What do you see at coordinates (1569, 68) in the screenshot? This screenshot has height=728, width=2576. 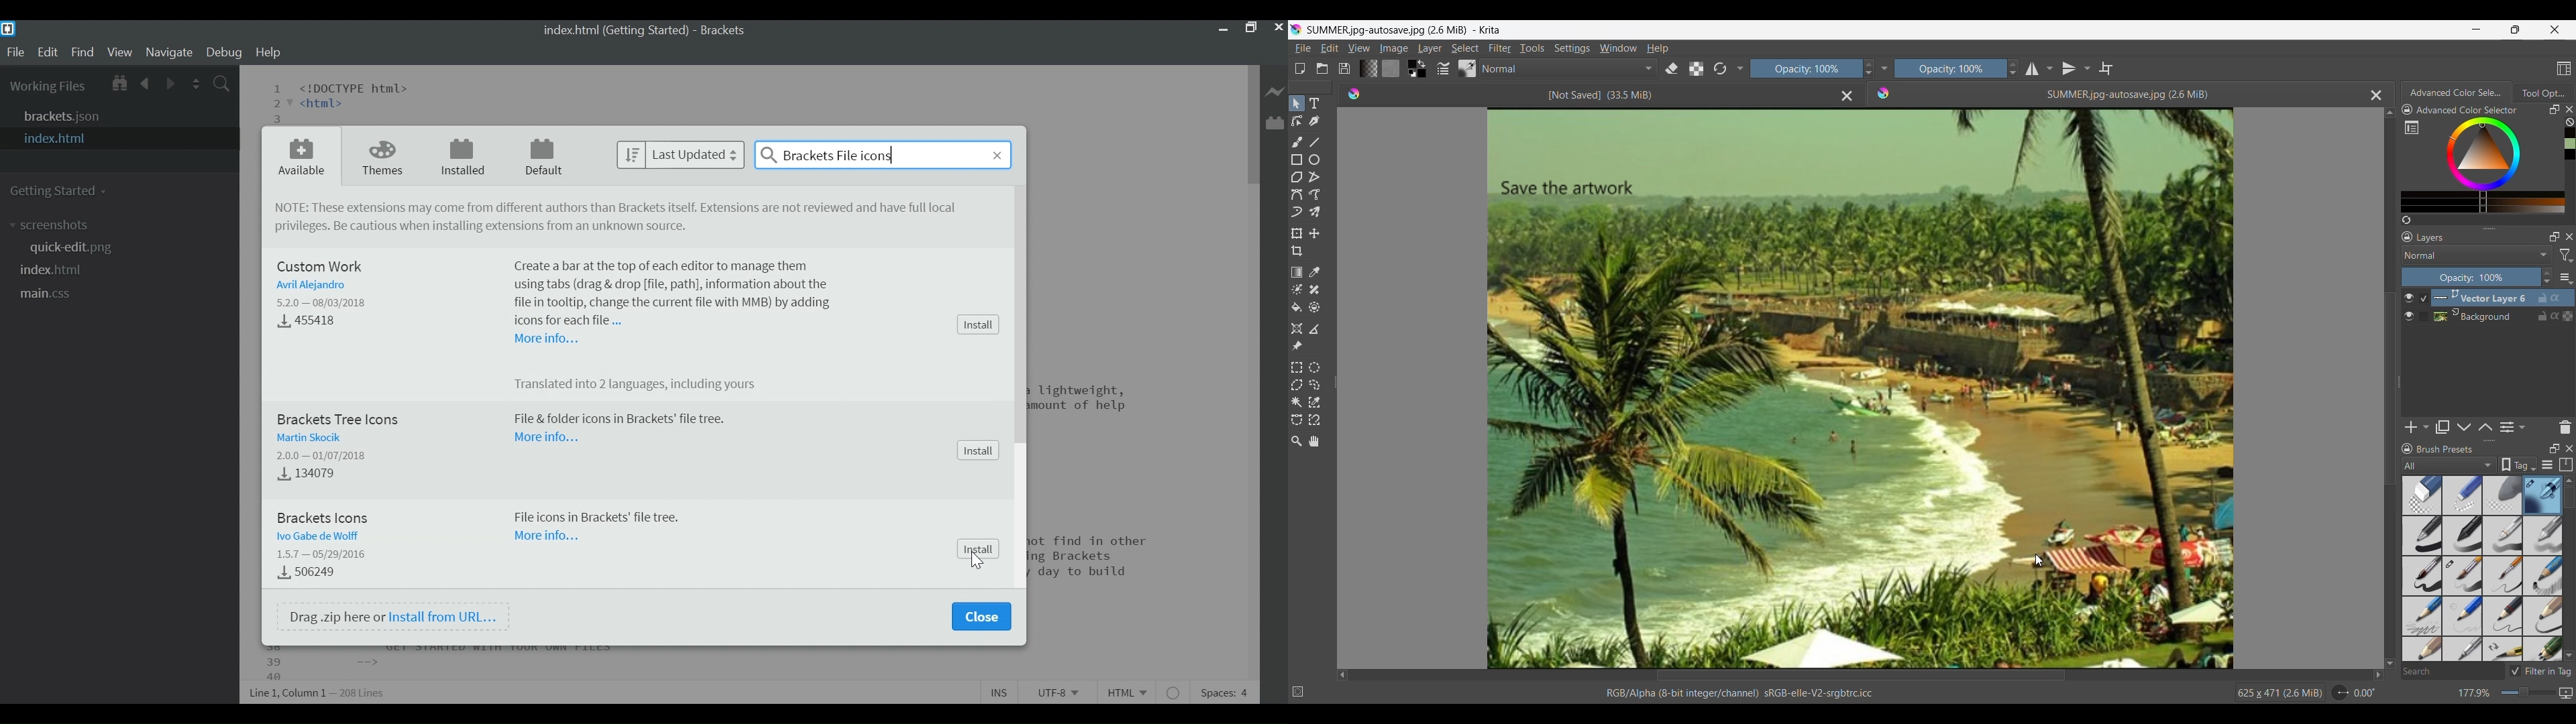 I see `Mode options` at bounding box center [1569, 68].